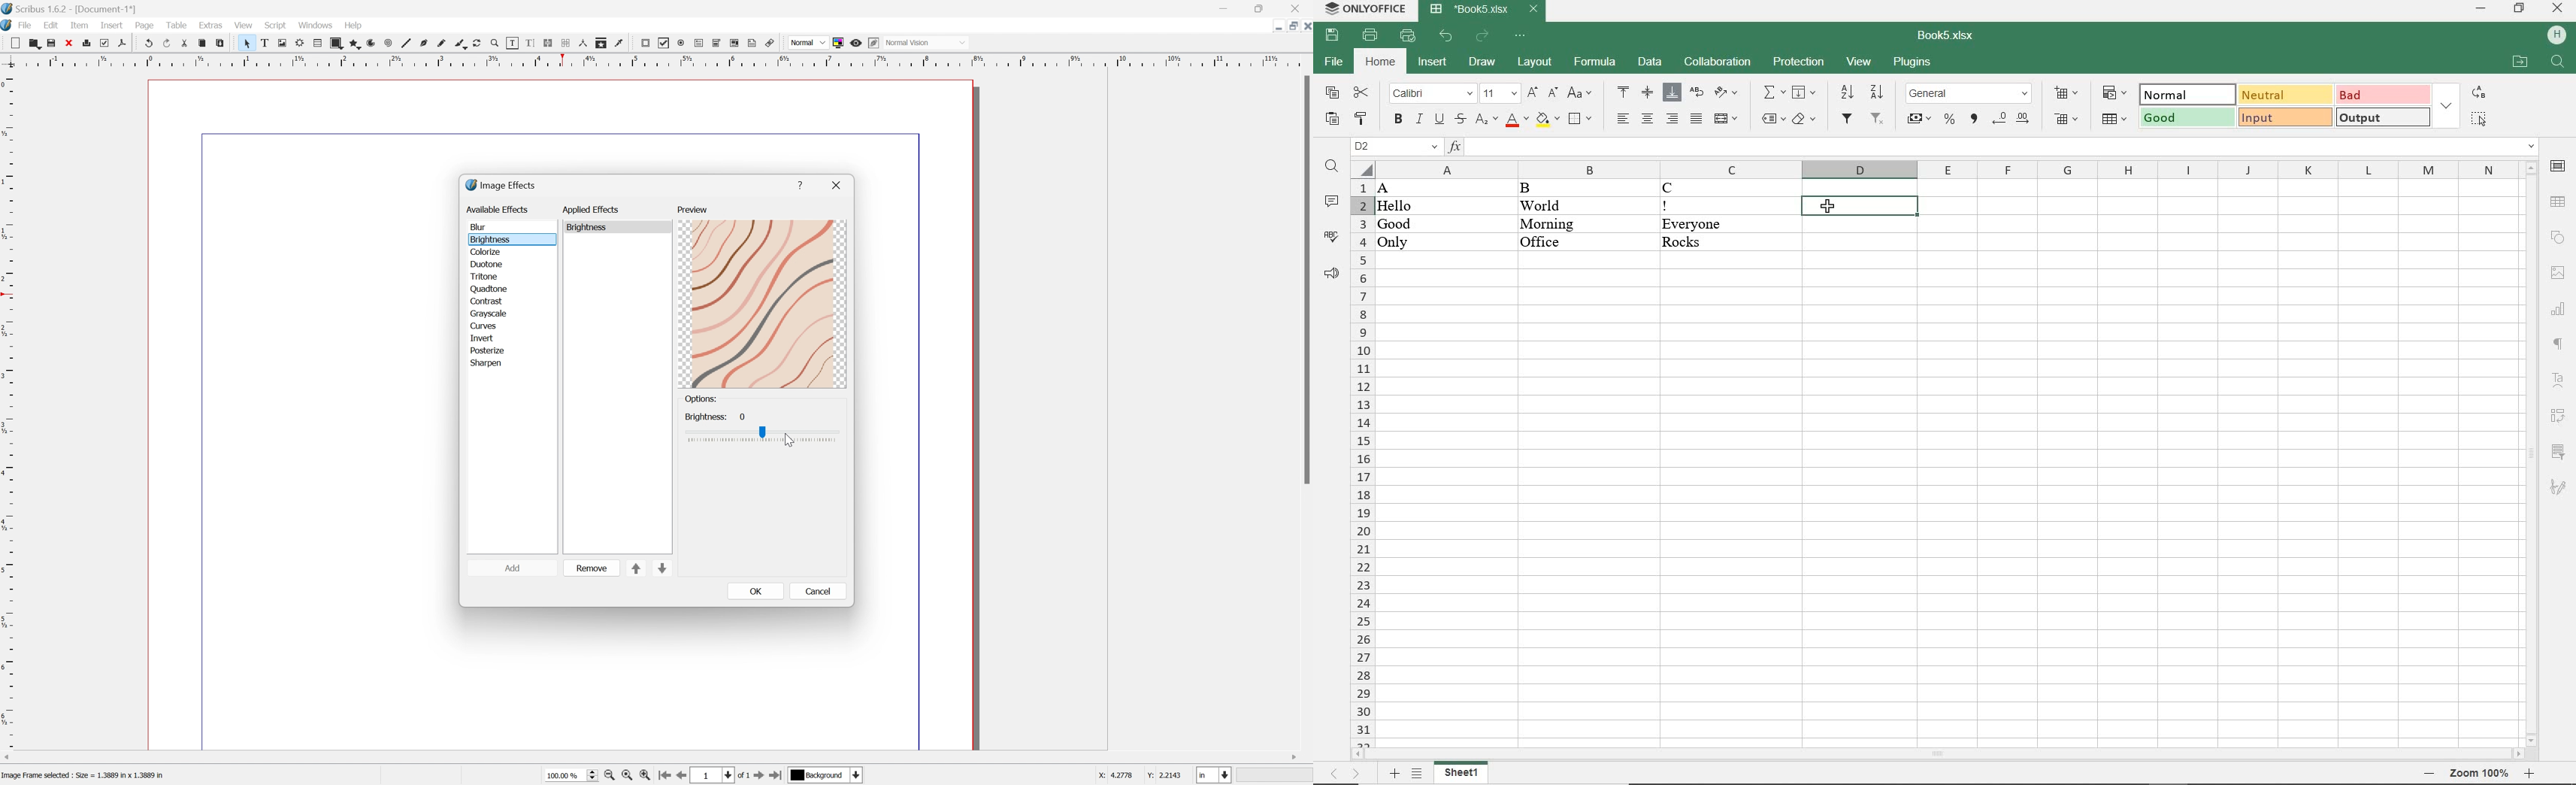  What do you see at coordinates (1418, 773) in the screenshot?
I see `LIST SHEETS` at bounding box center [1418, 773].